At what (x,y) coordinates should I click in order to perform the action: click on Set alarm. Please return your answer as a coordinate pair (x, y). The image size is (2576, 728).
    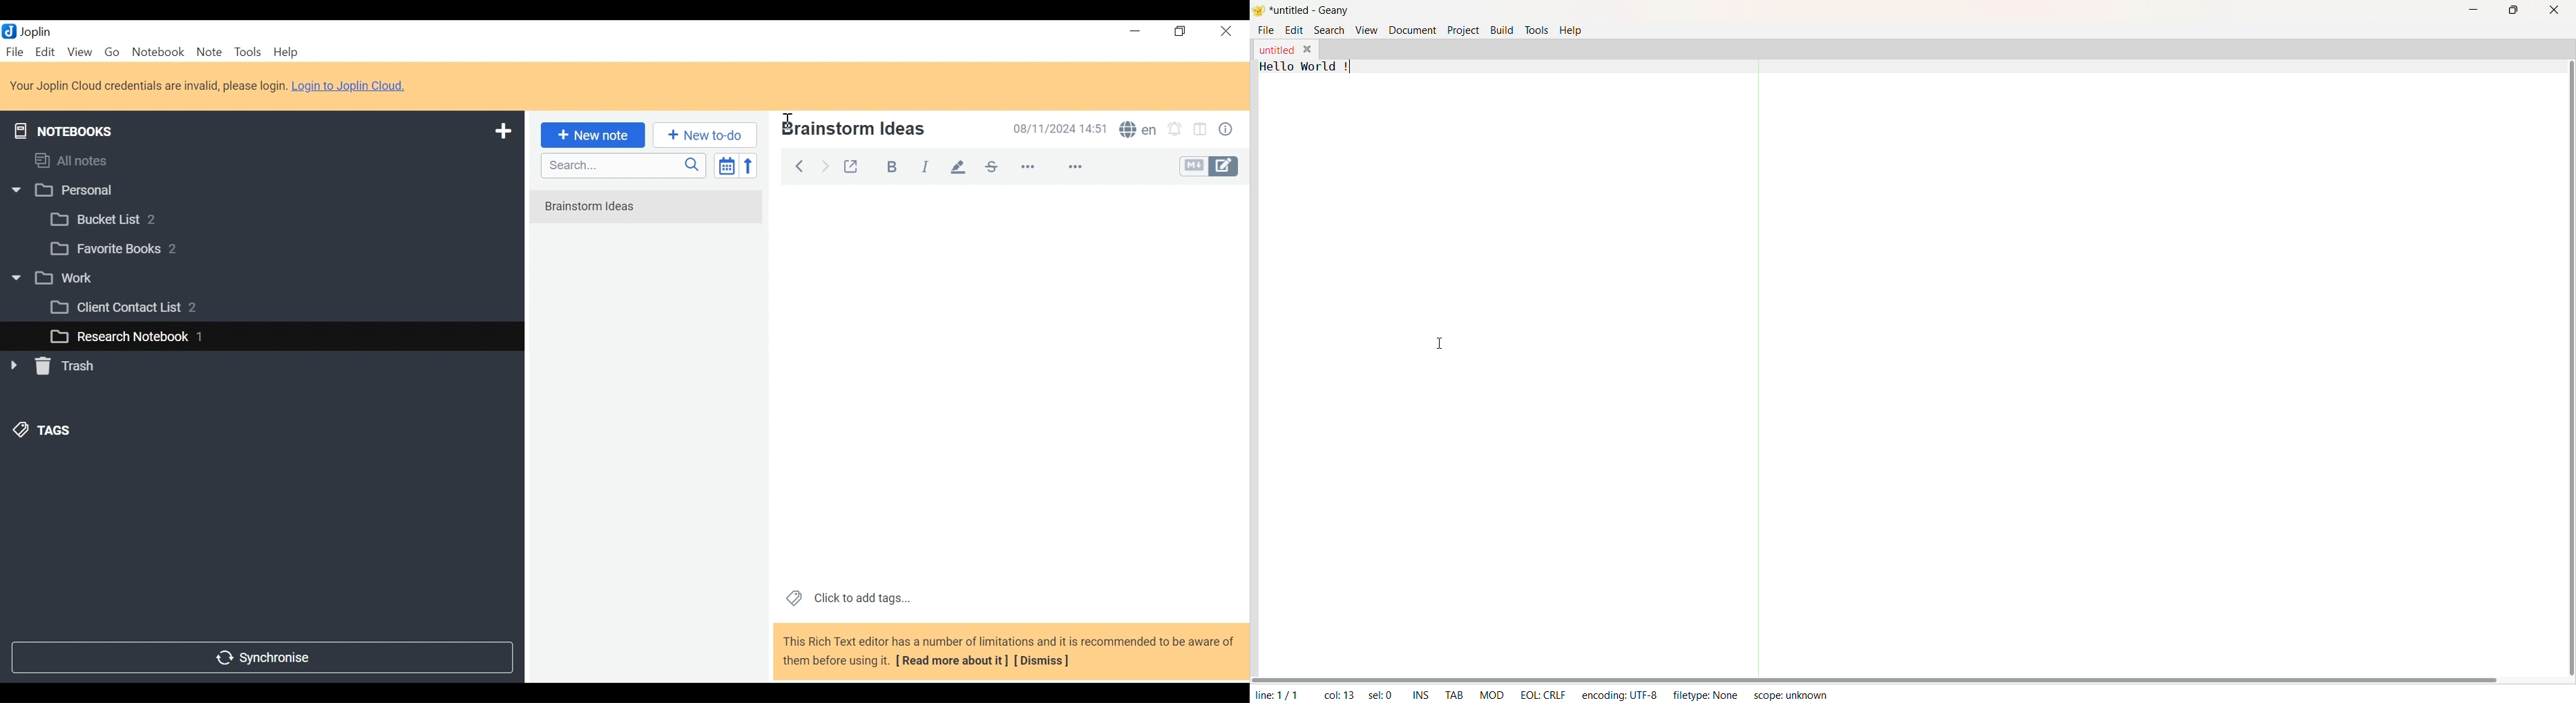
    Looking at the image, I should click on (1175, 131).